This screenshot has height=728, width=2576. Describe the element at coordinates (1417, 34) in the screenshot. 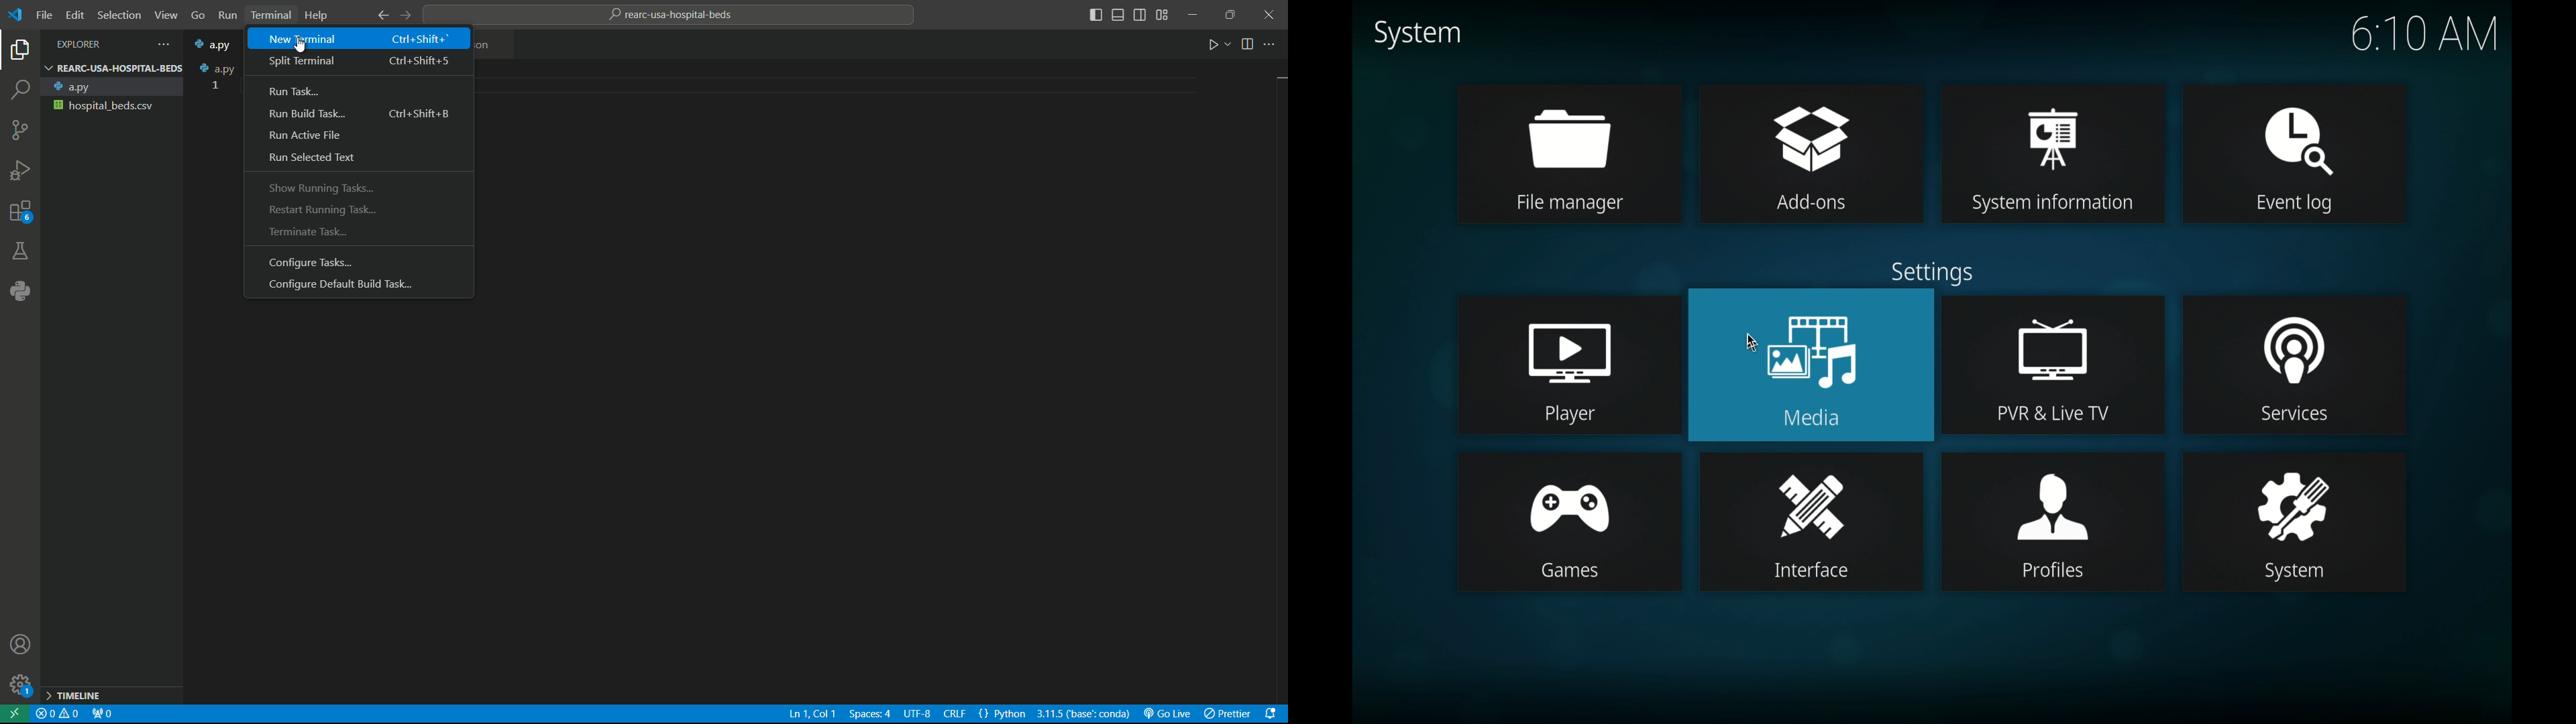

I see `system` at that location.